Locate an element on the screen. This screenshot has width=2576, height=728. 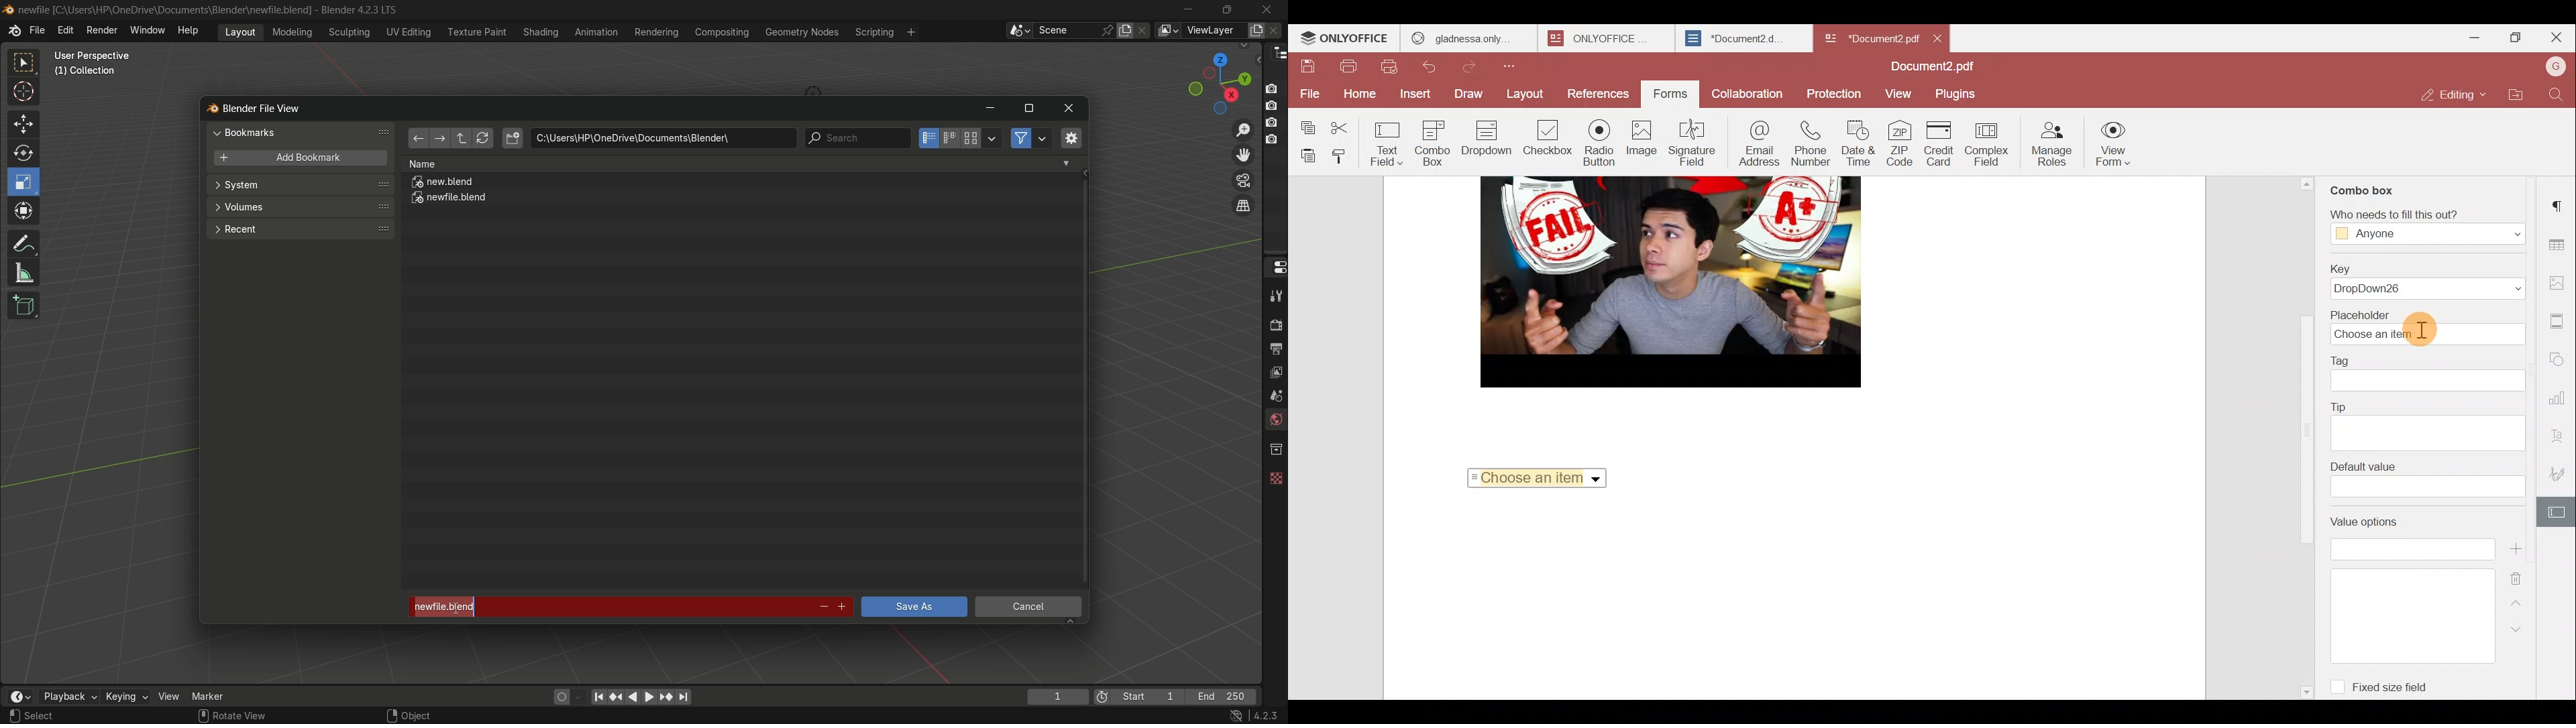
Home is located at coordinates (1356, 95).